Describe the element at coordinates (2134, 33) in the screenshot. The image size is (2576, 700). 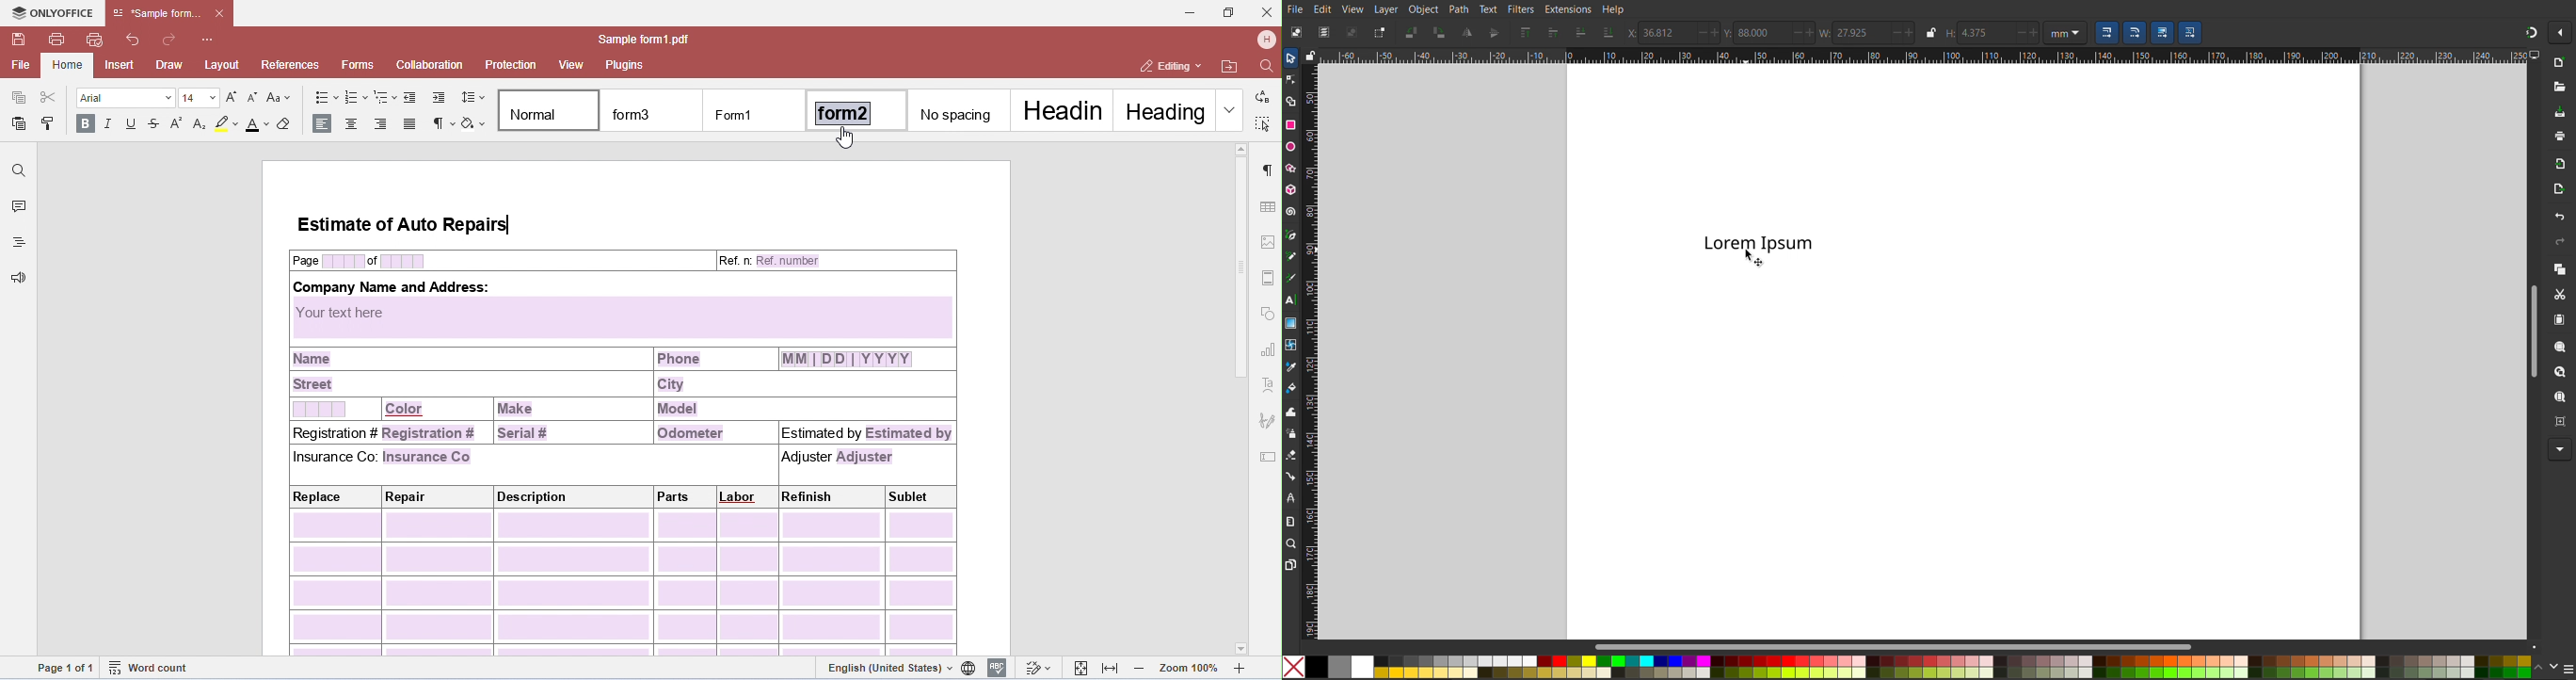
I see `Scale radii of round corners` at that location.